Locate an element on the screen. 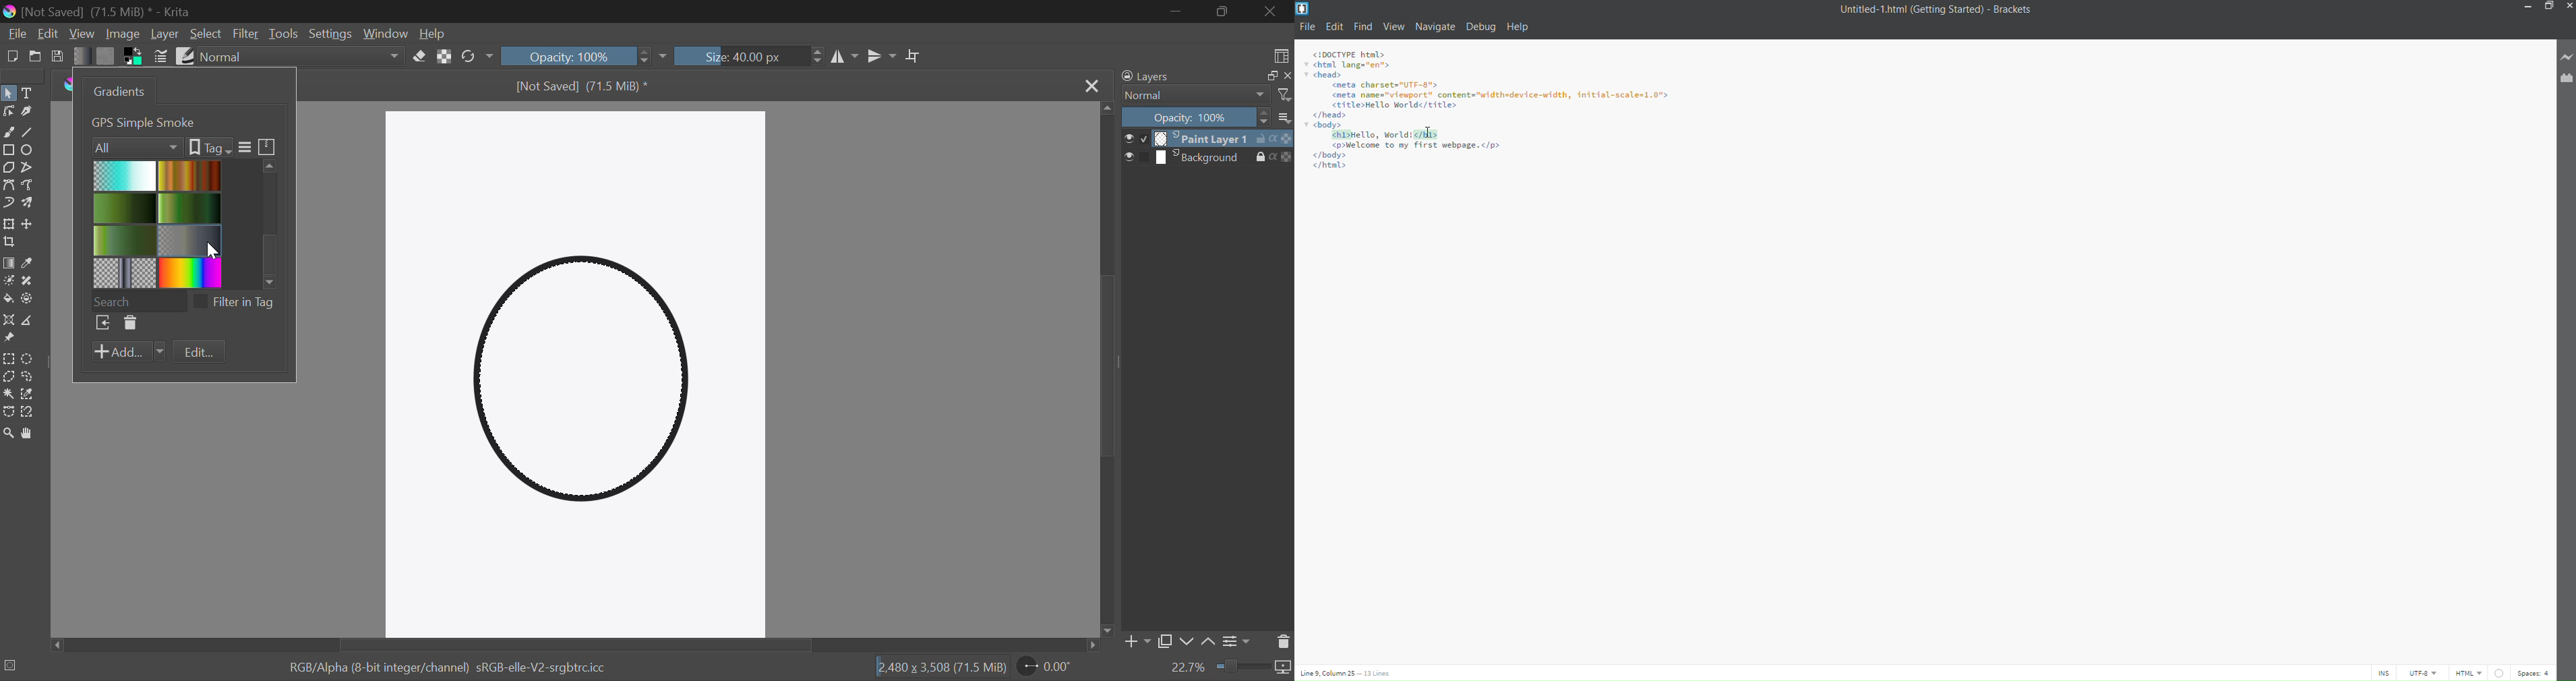 This screenshot has height=700, width=2576. Blending Modes is located at coordinates (300, 55).